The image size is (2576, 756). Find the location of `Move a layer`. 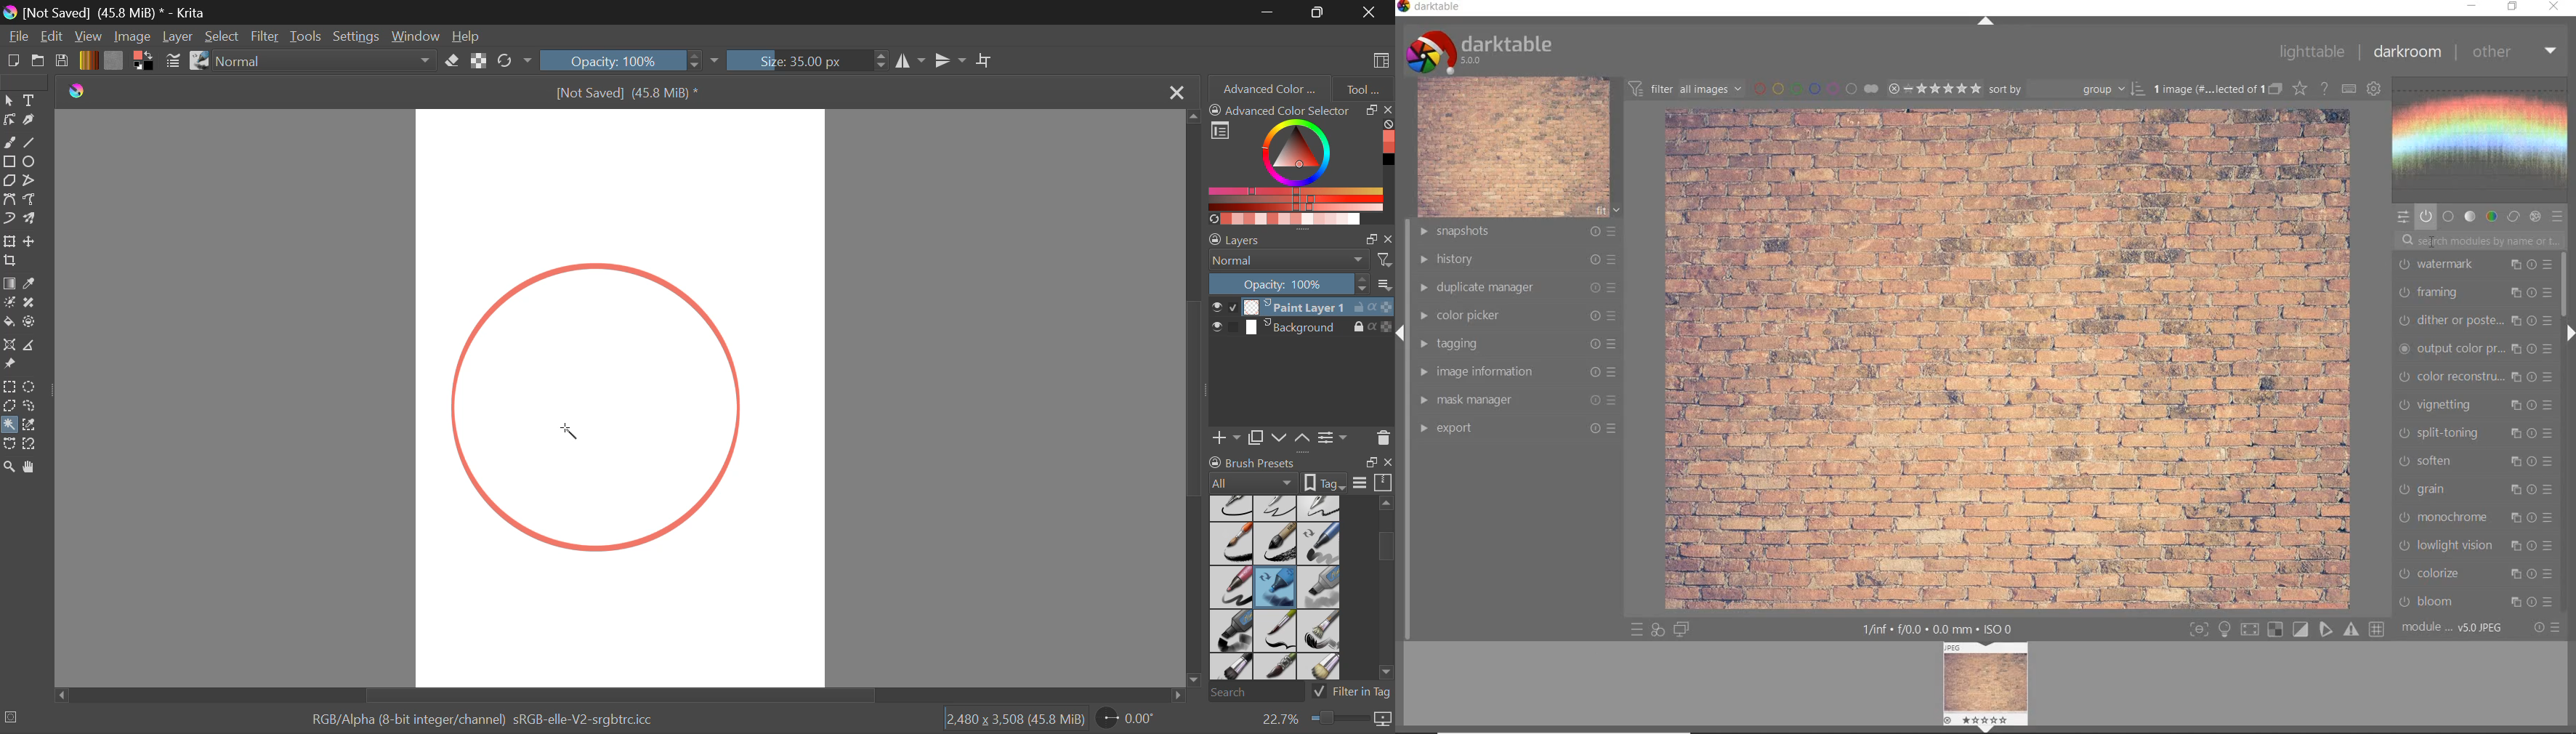

Move a layer is located at coordinates (31, 241).